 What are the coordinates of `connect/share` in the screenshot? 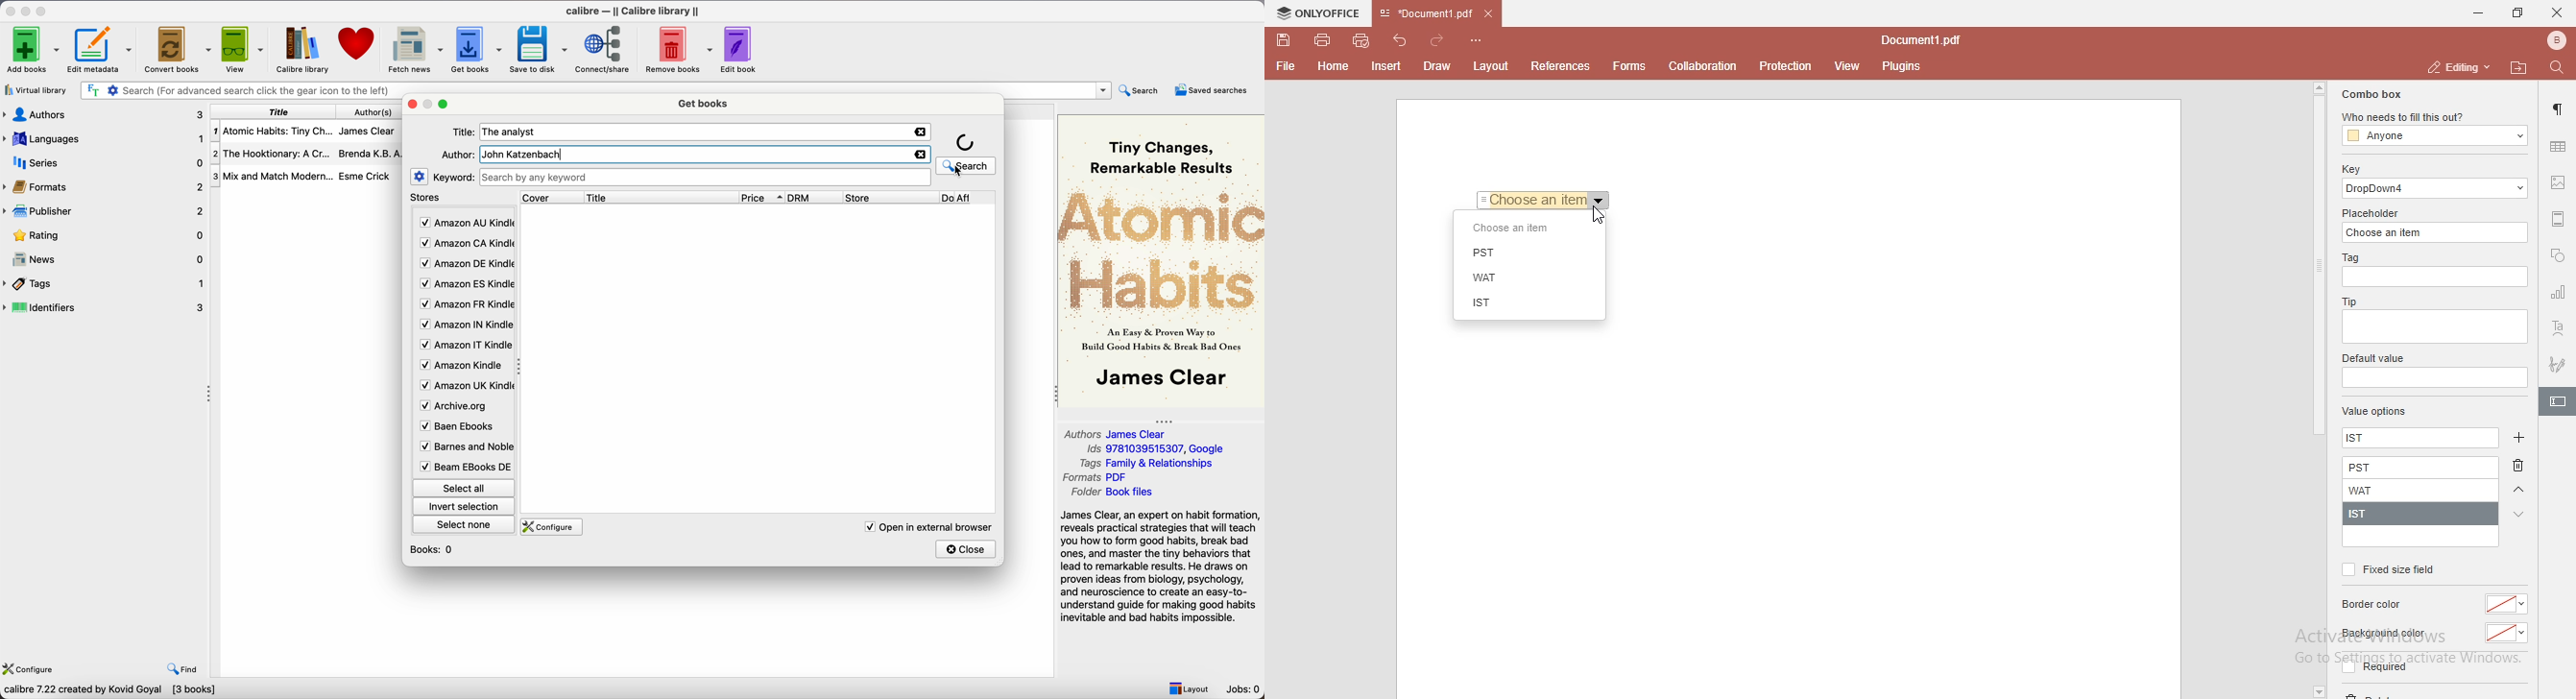 It's located at (605, 49).